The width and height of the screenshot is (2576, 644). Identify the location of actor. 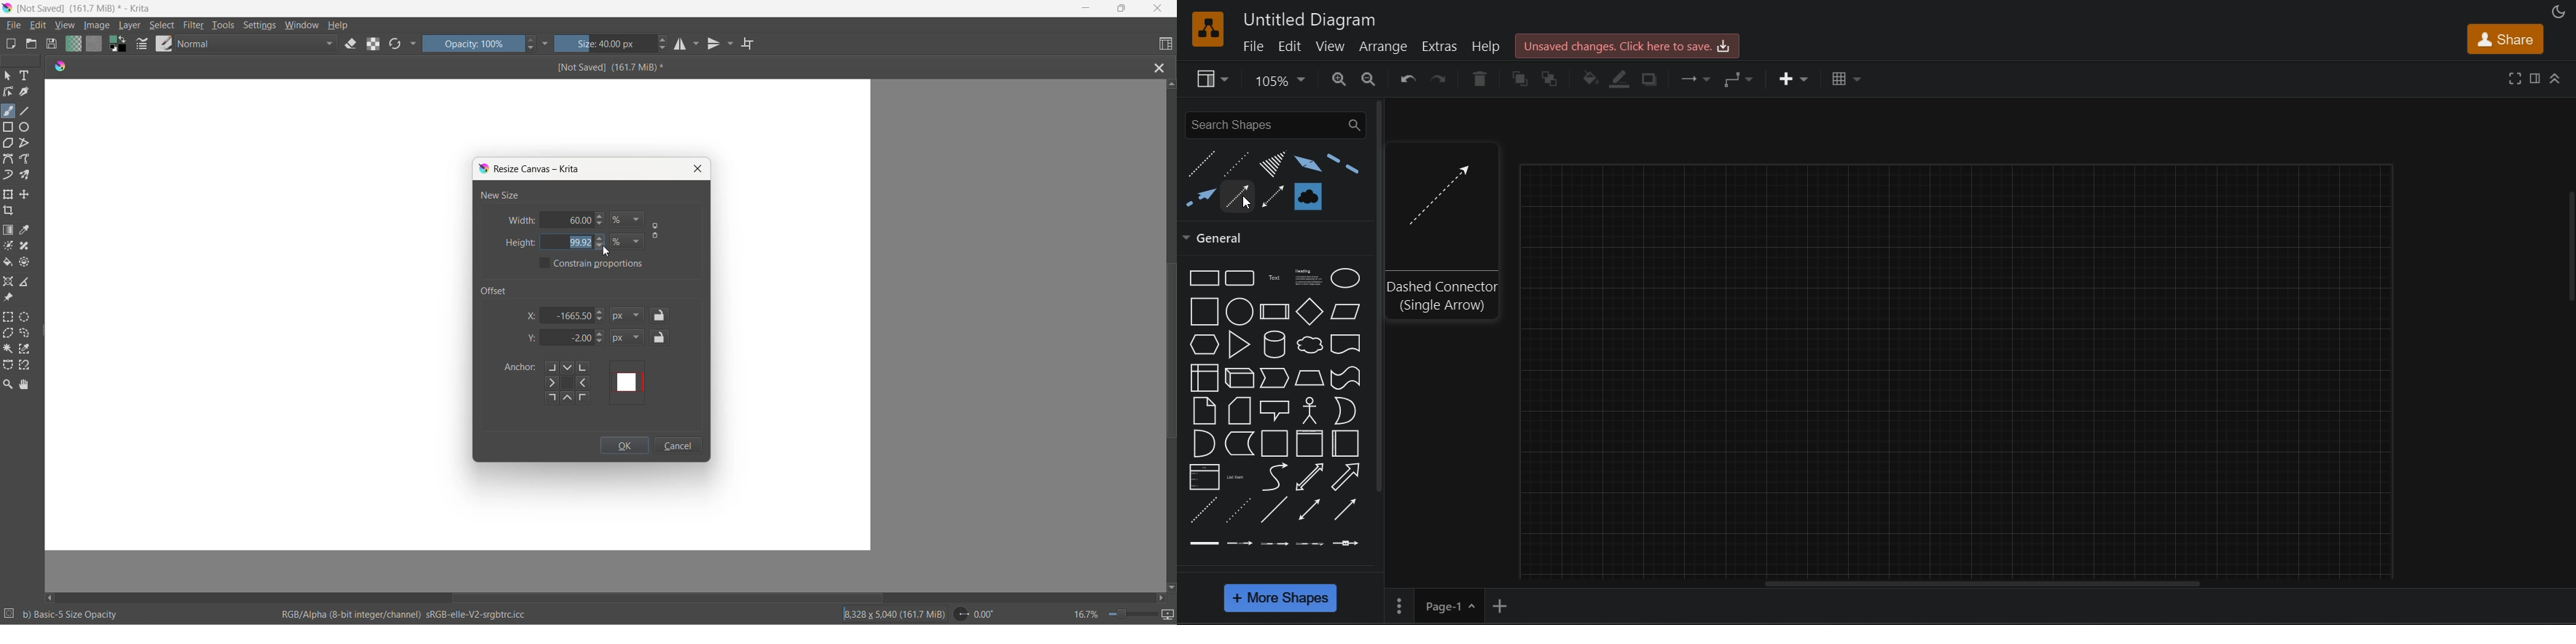
(1309, 410).